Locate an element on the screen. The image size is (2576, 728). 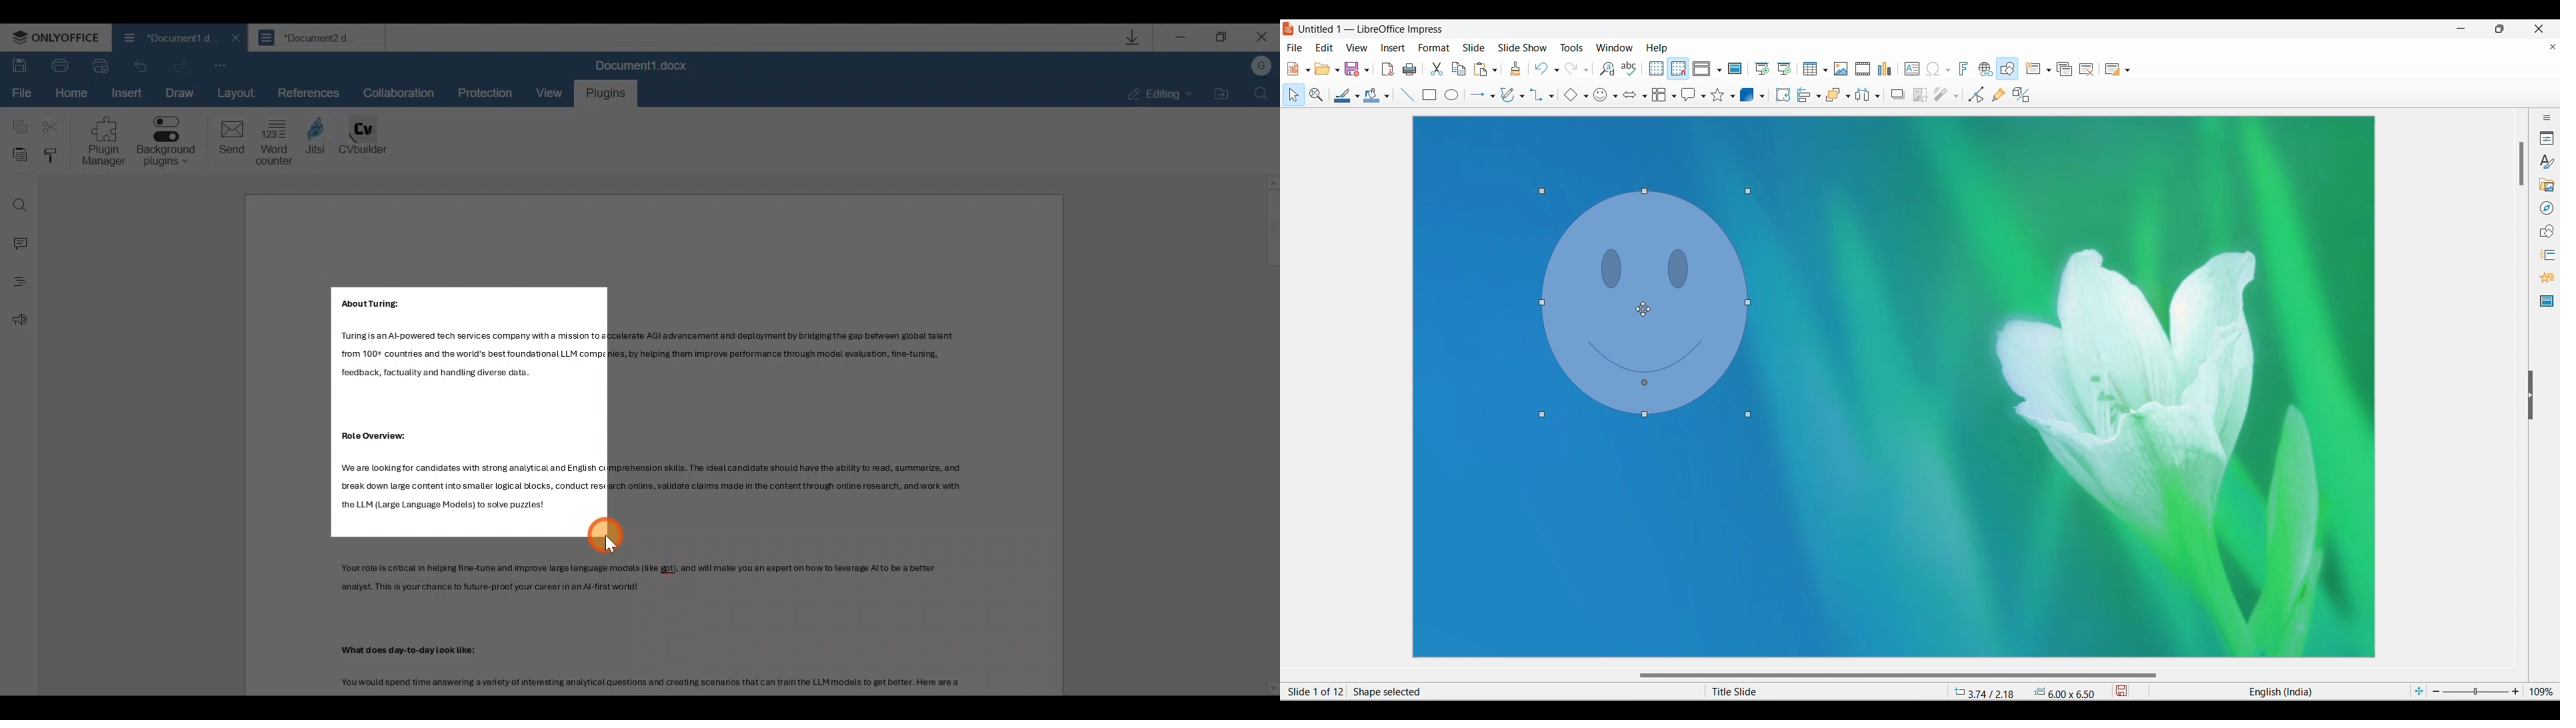
Fill color selected is located at coordinates (1372, 95).